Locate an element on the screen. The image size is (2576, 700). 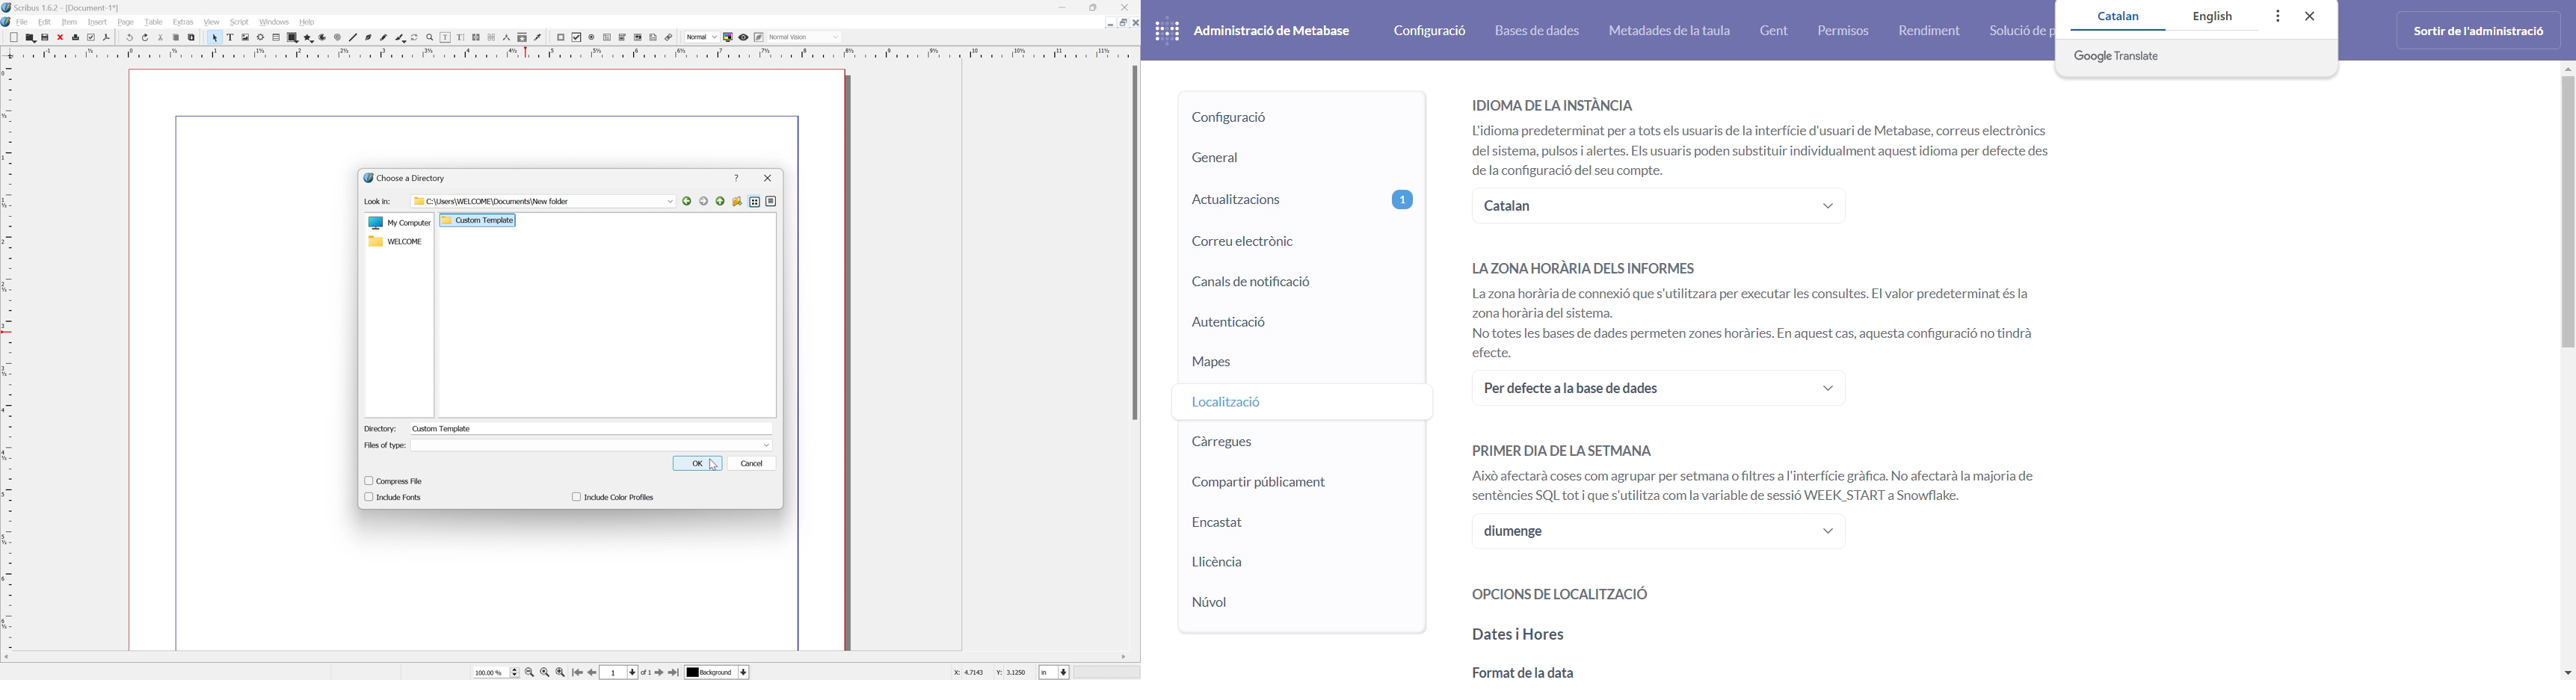
Rotate item is located at coordinates (414, 37).